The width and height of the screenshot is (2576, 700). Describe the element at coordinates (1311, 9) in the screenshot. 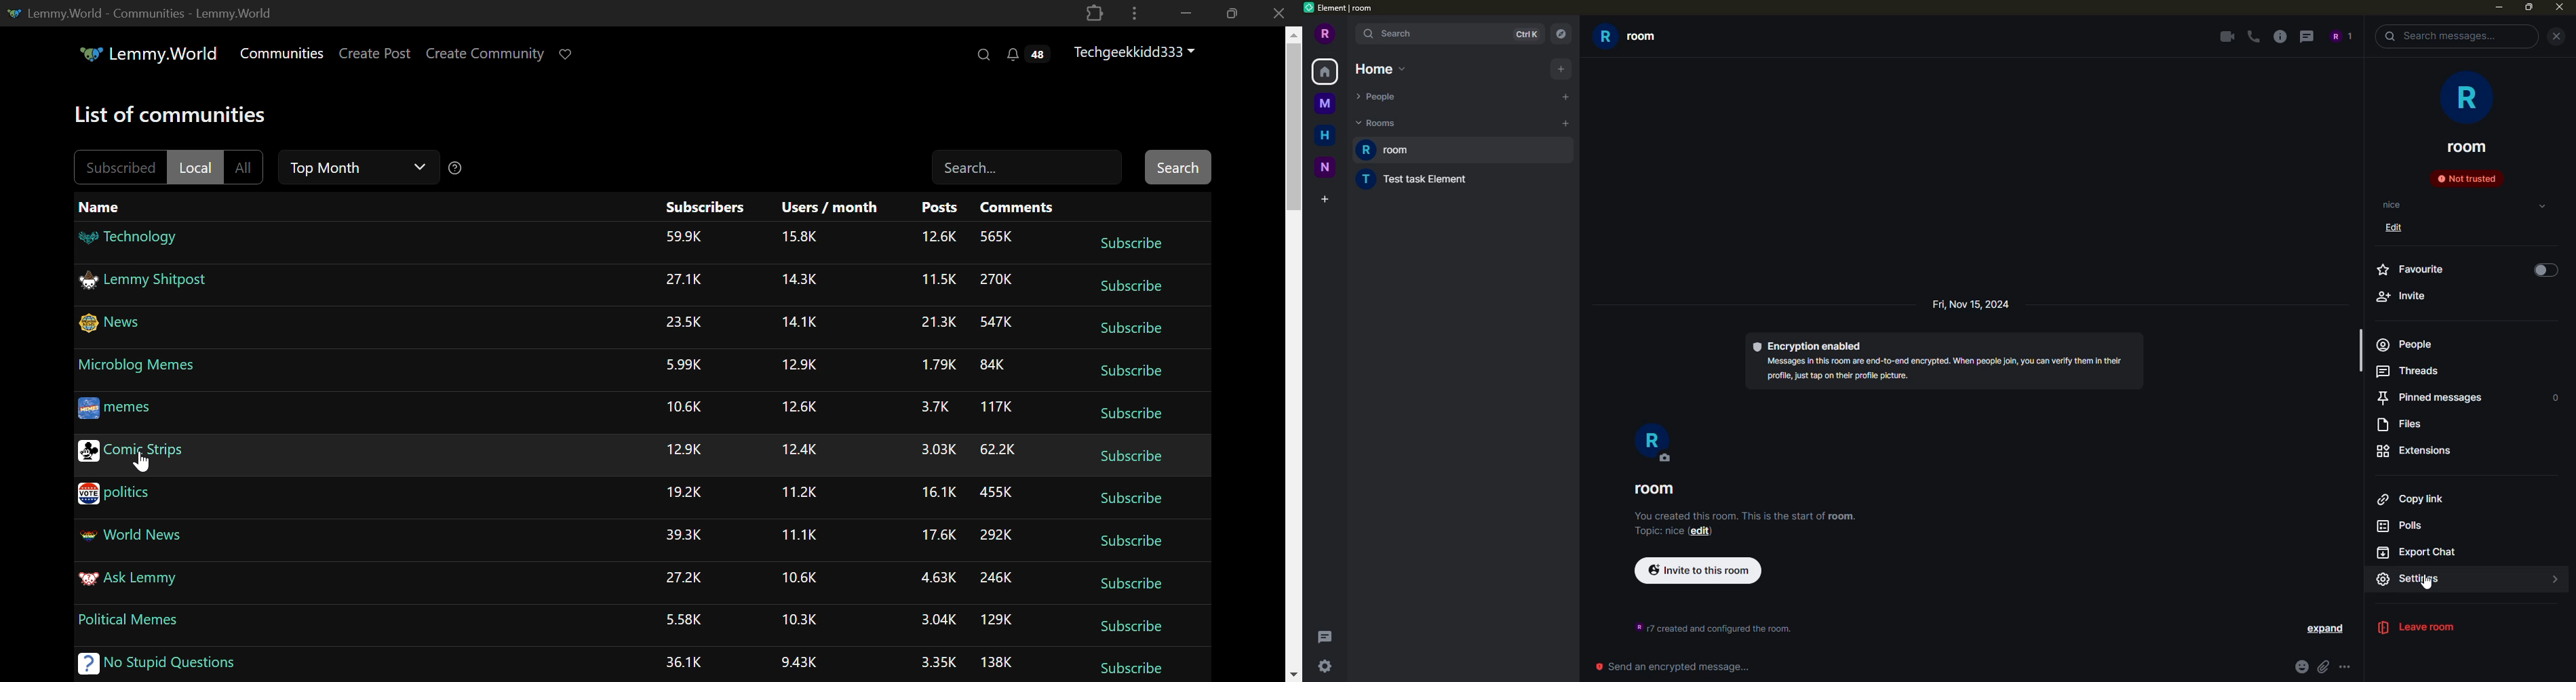

I see `logo` at that location.